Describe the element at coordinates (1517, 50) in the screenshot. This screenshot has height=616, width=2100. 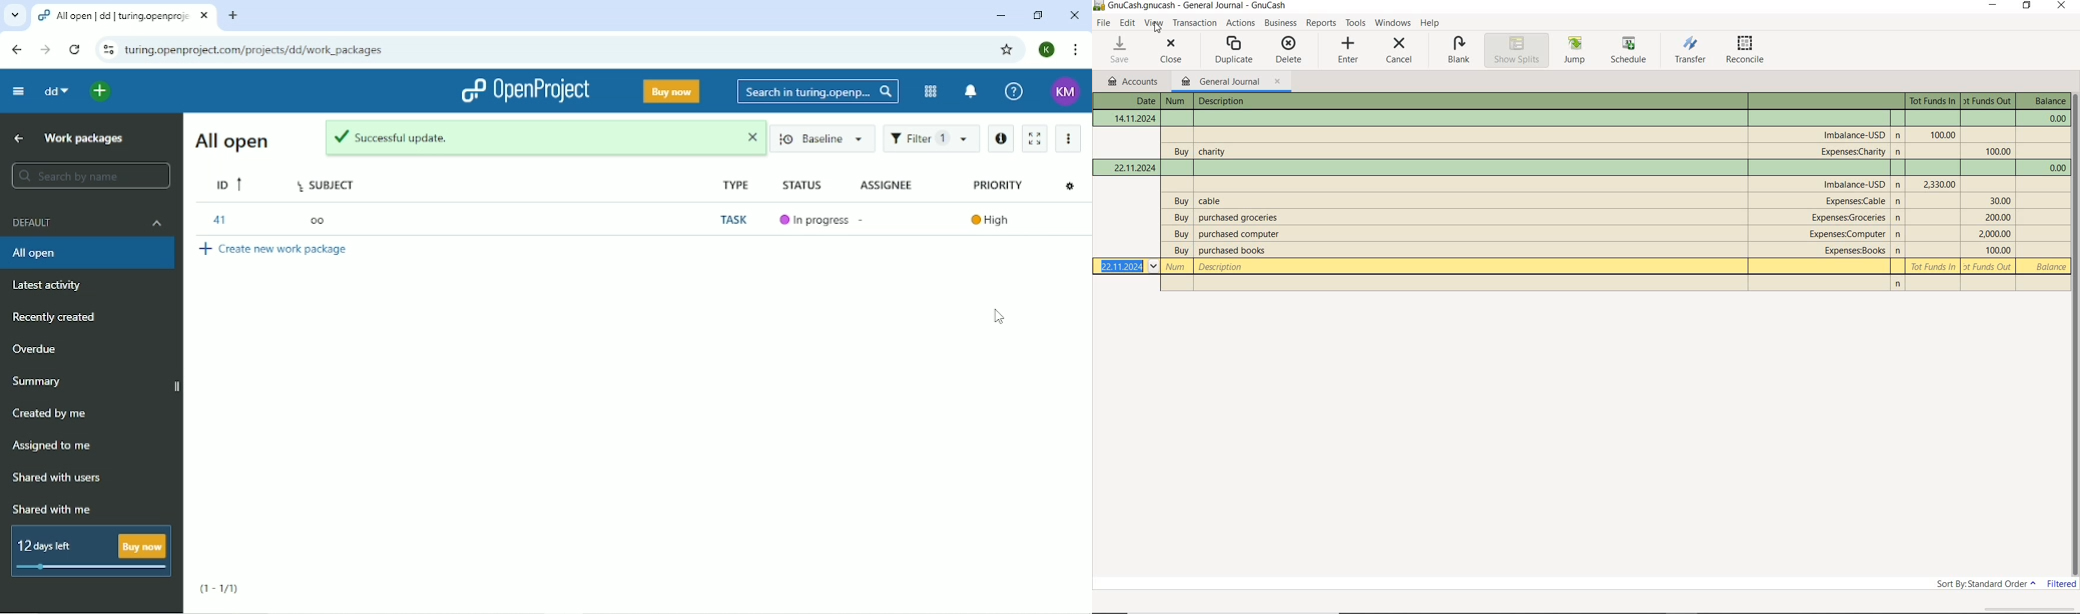
I see `SHOW SPLITS` at that location.